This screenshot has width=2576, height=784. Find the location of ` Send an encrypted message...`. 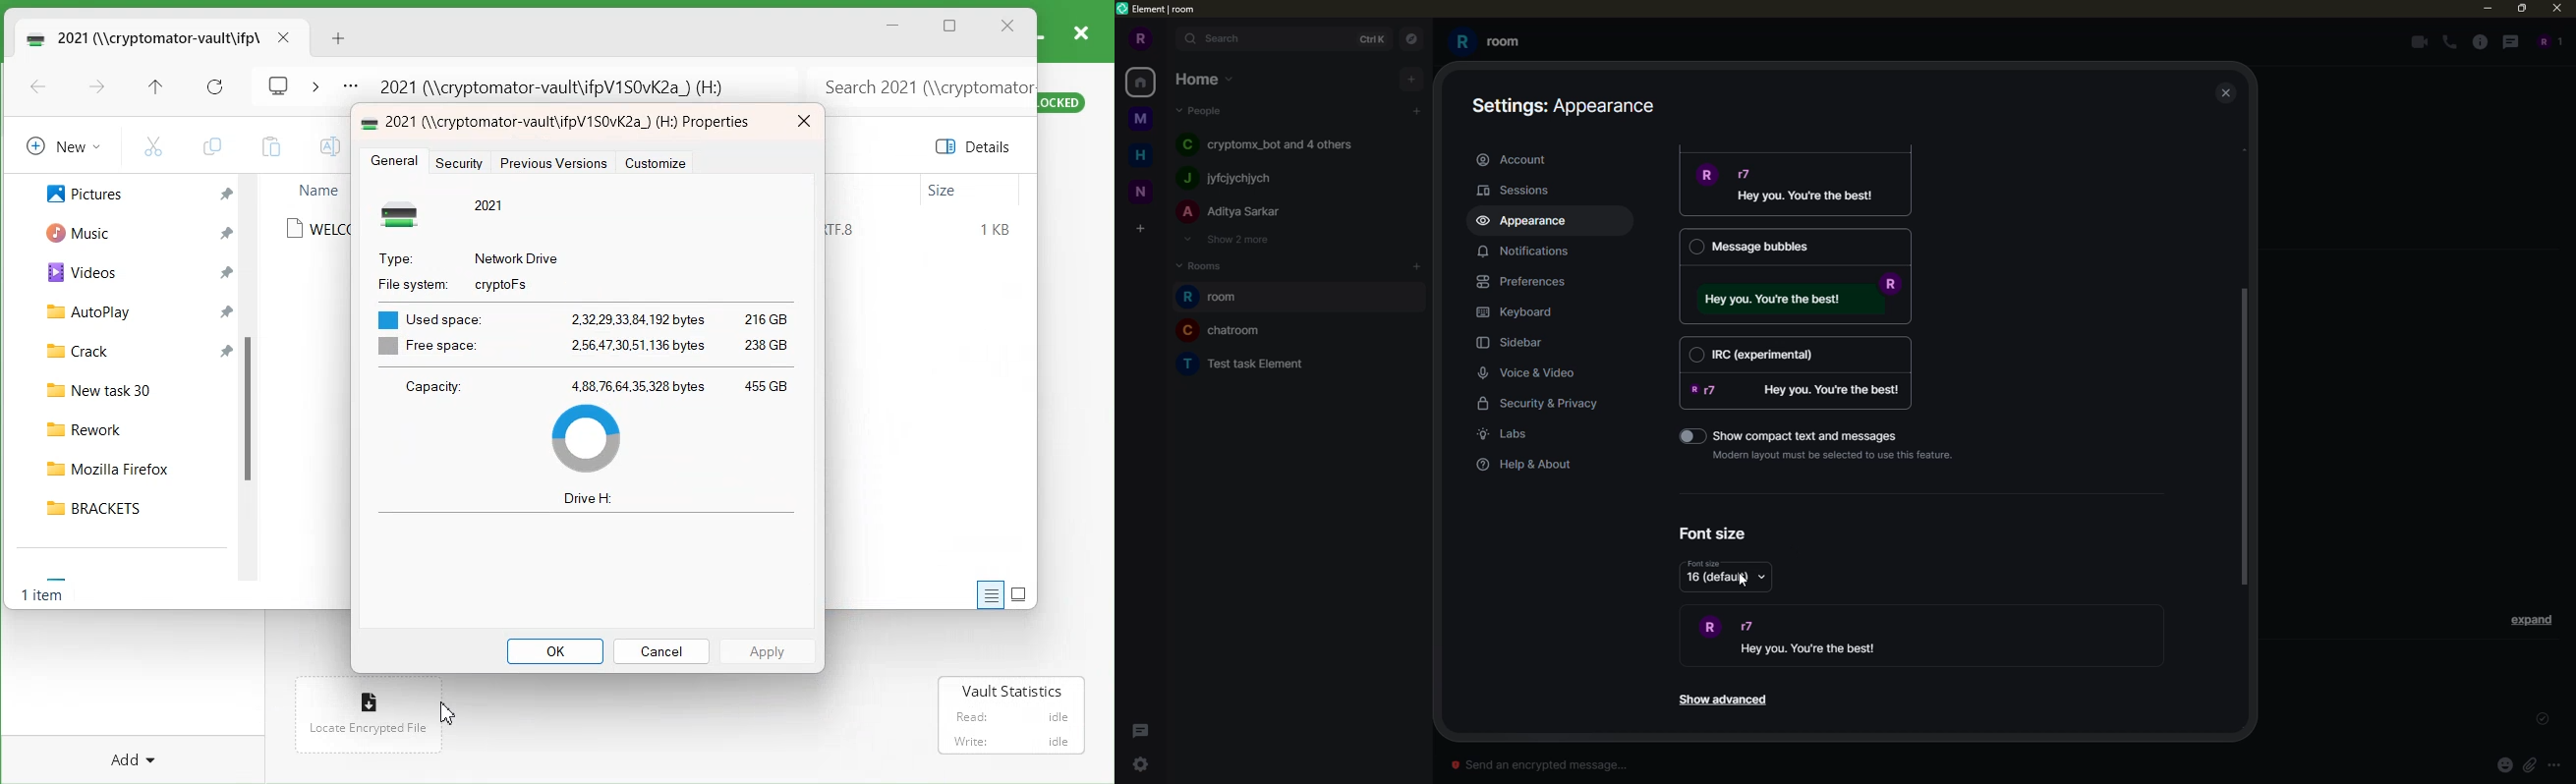

 Send an encrypted message... is located at coordinates (1539, 765).